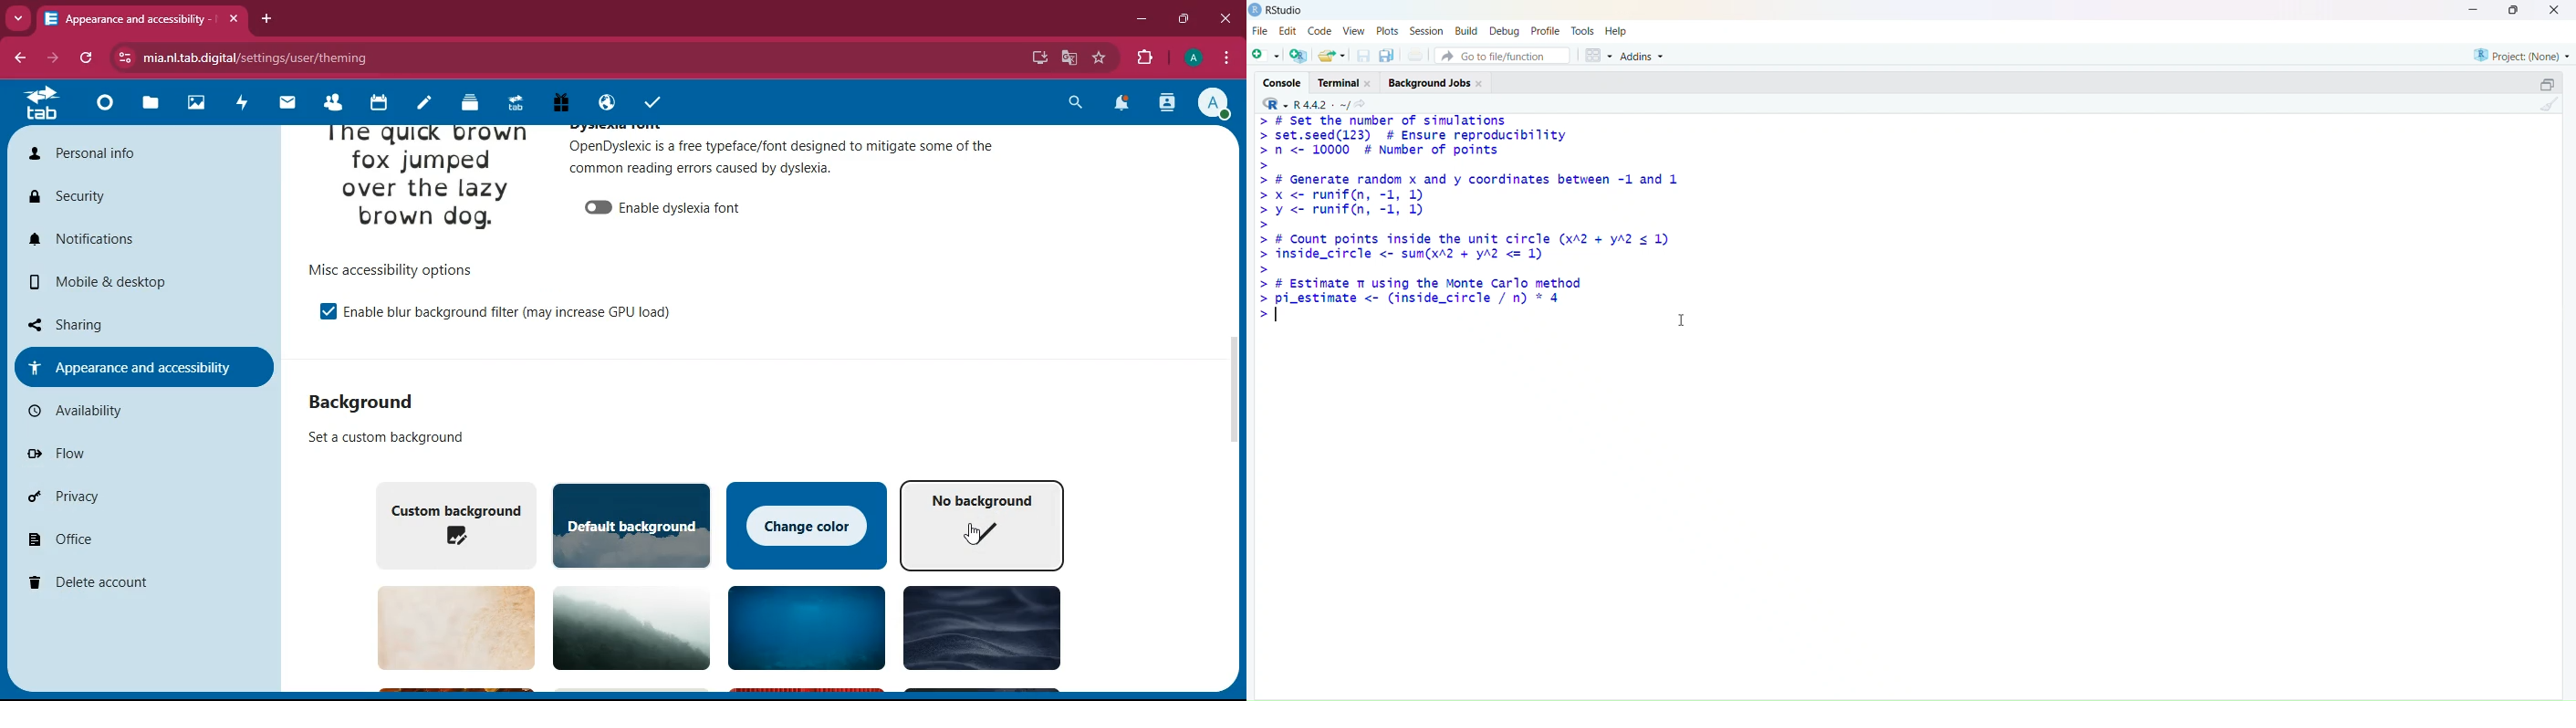  I want to click on Maximize, so click(2516, 12).